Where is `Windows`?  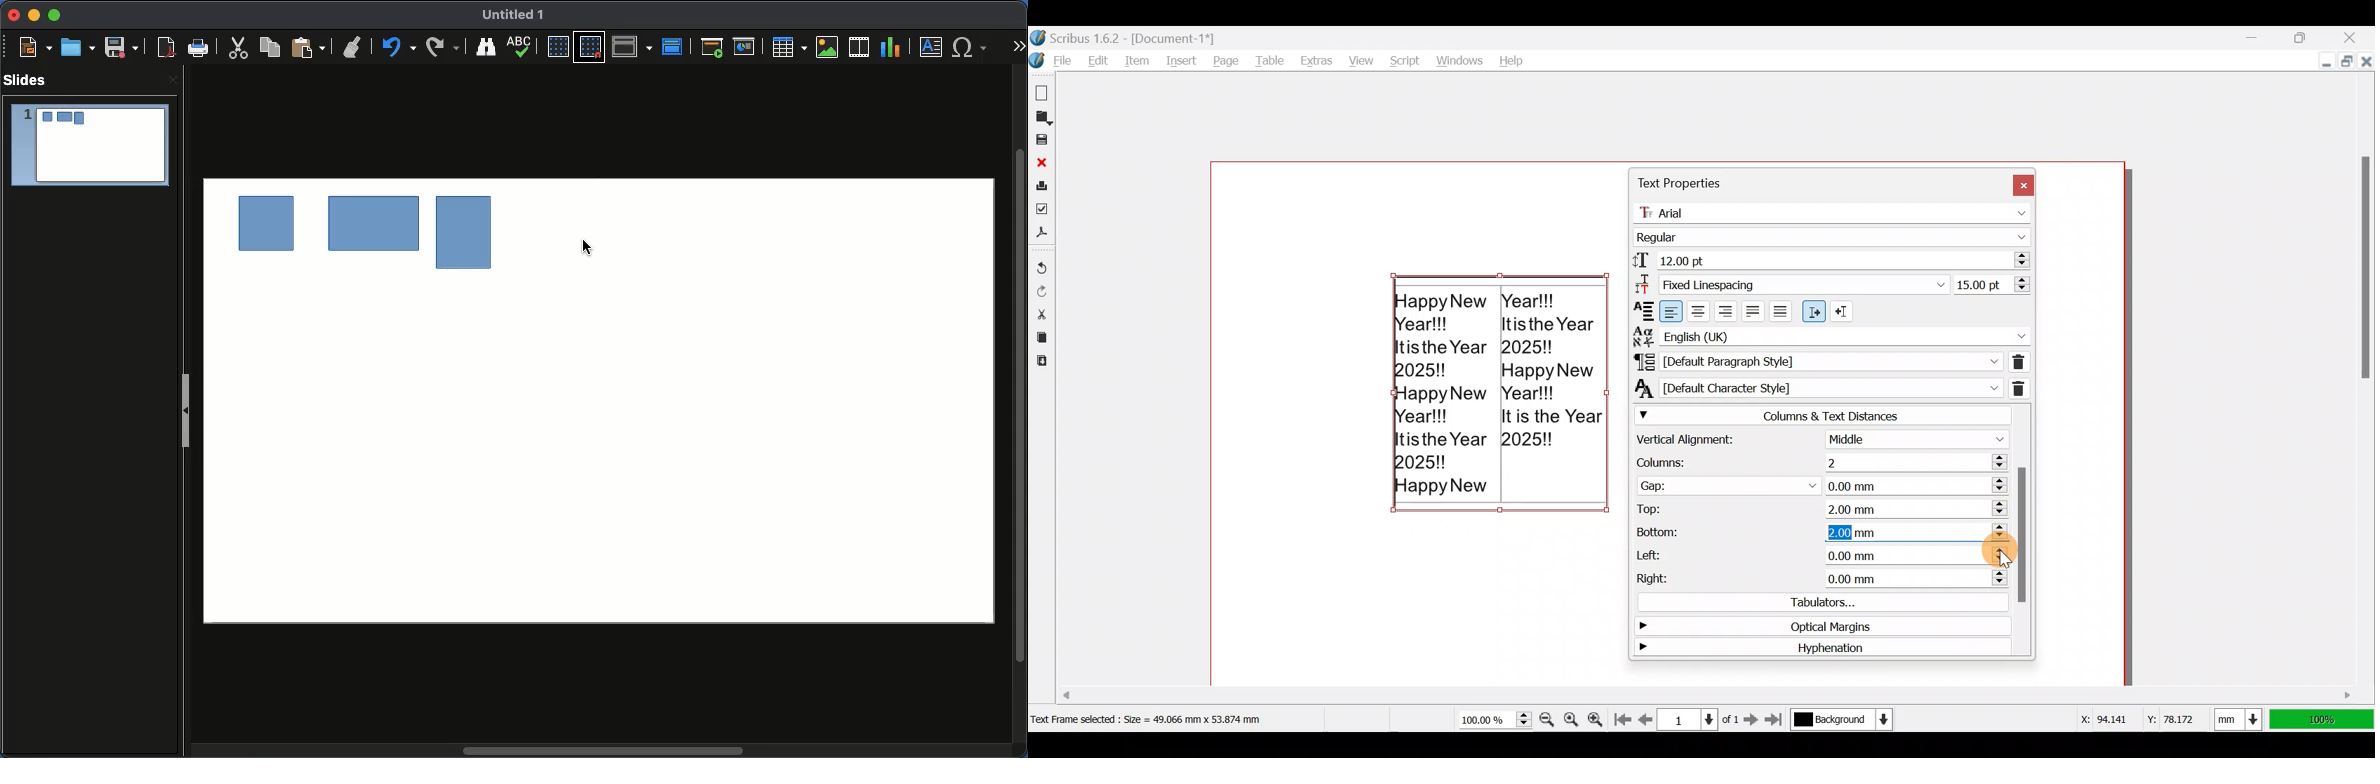
Windows is located at coordinates (1457, 57).